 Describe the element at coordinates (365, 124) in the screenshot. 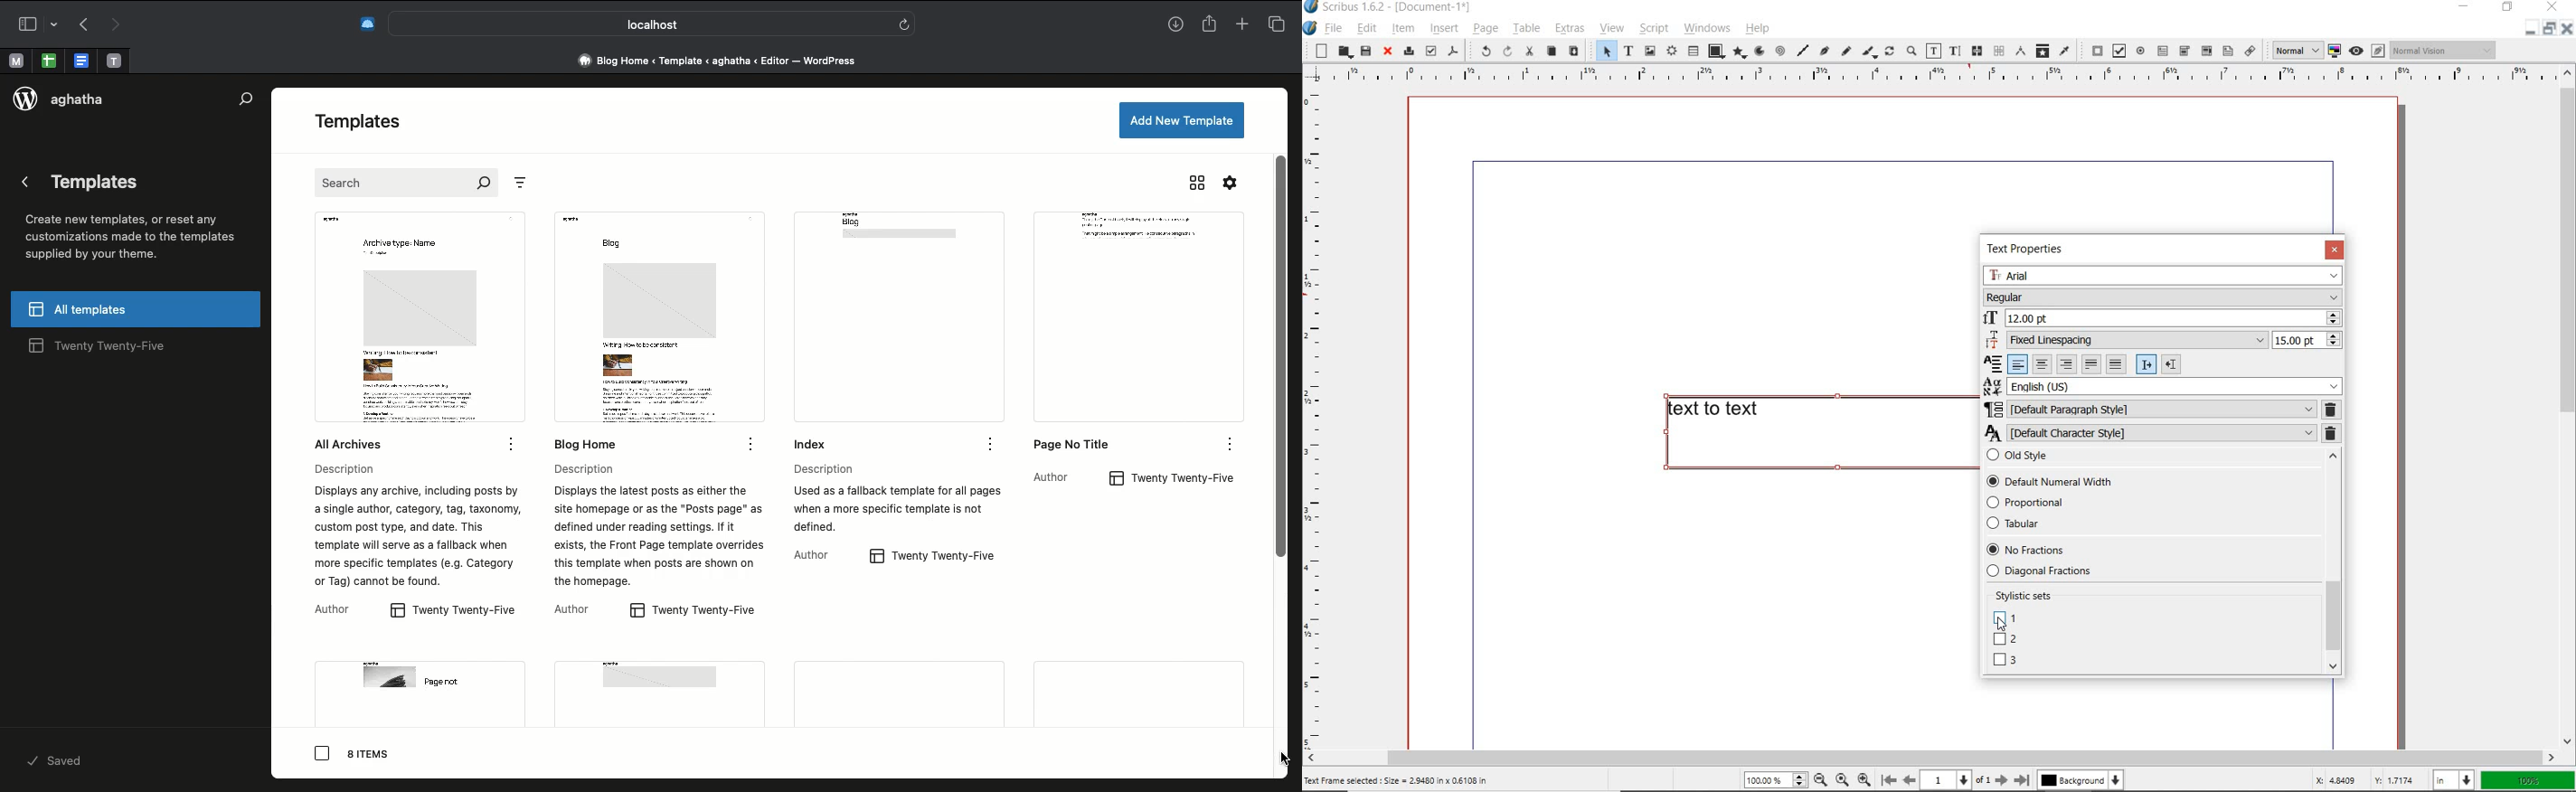

I see `Templates` at that location.